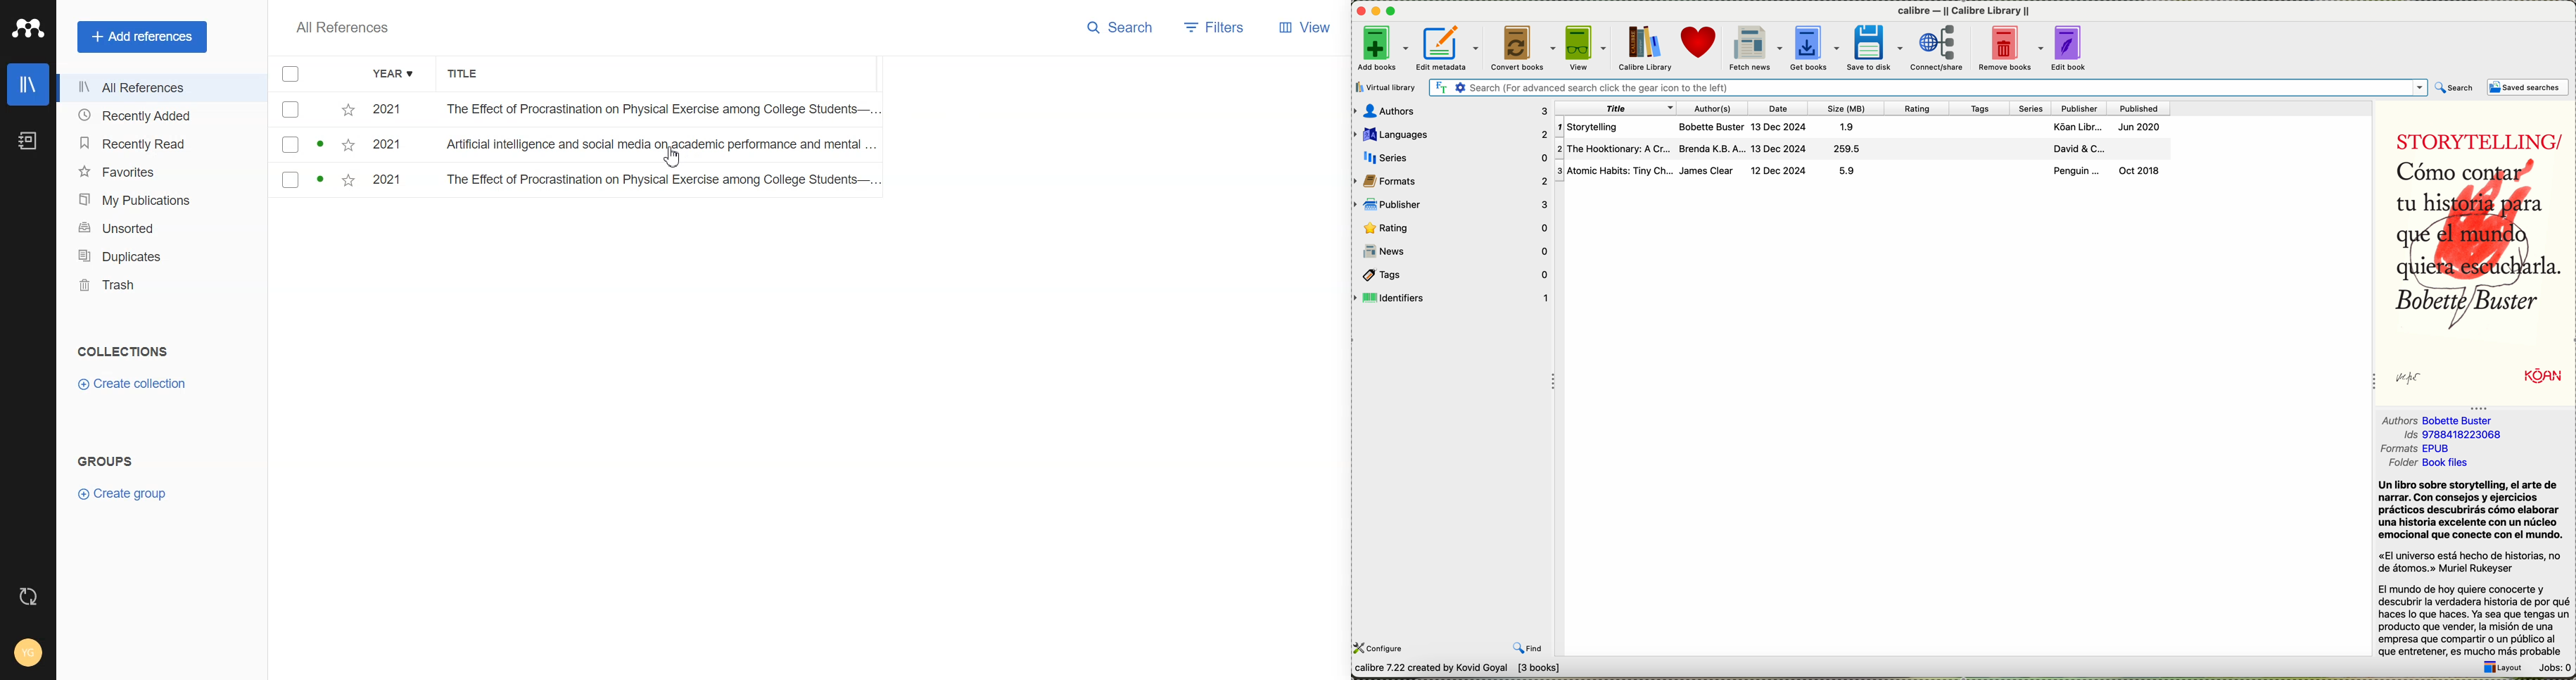  What do you see at coordinates (1782, 126) in the screenshot?
I see `13 Dec 2024` at bounding box center [1782, 126].